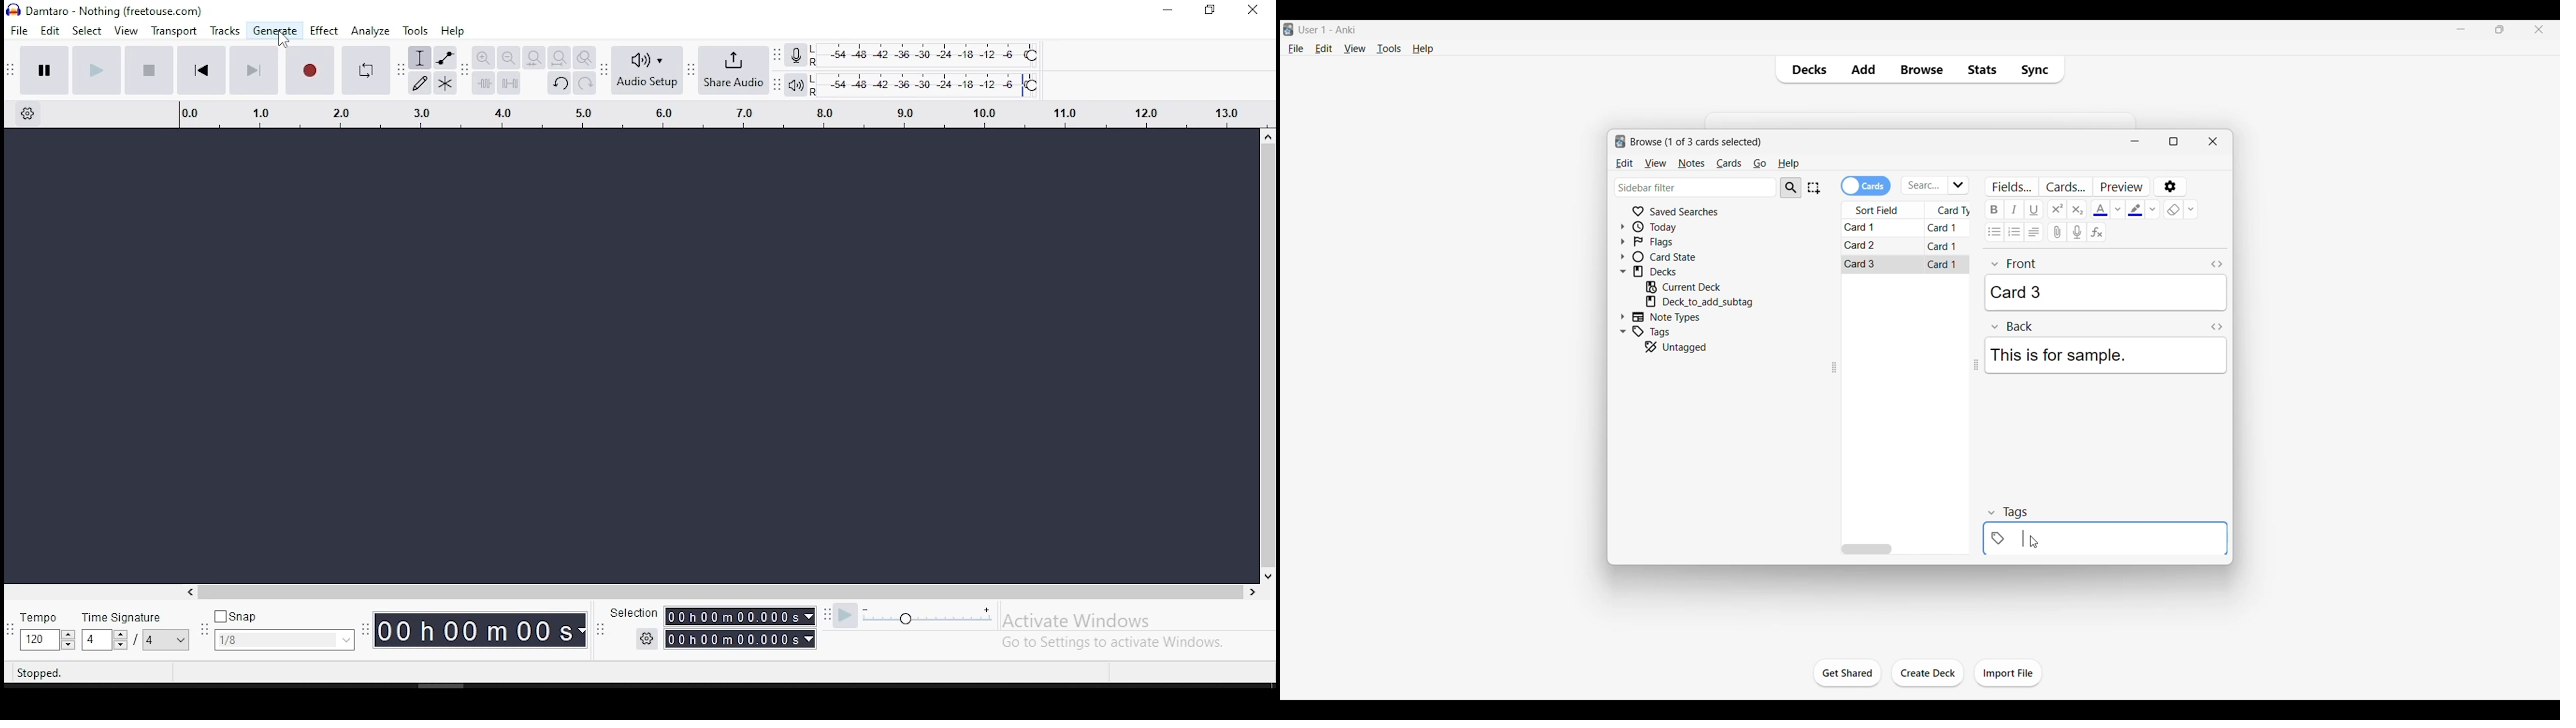  I want to click on Click to type in search, so click(1697, 187).